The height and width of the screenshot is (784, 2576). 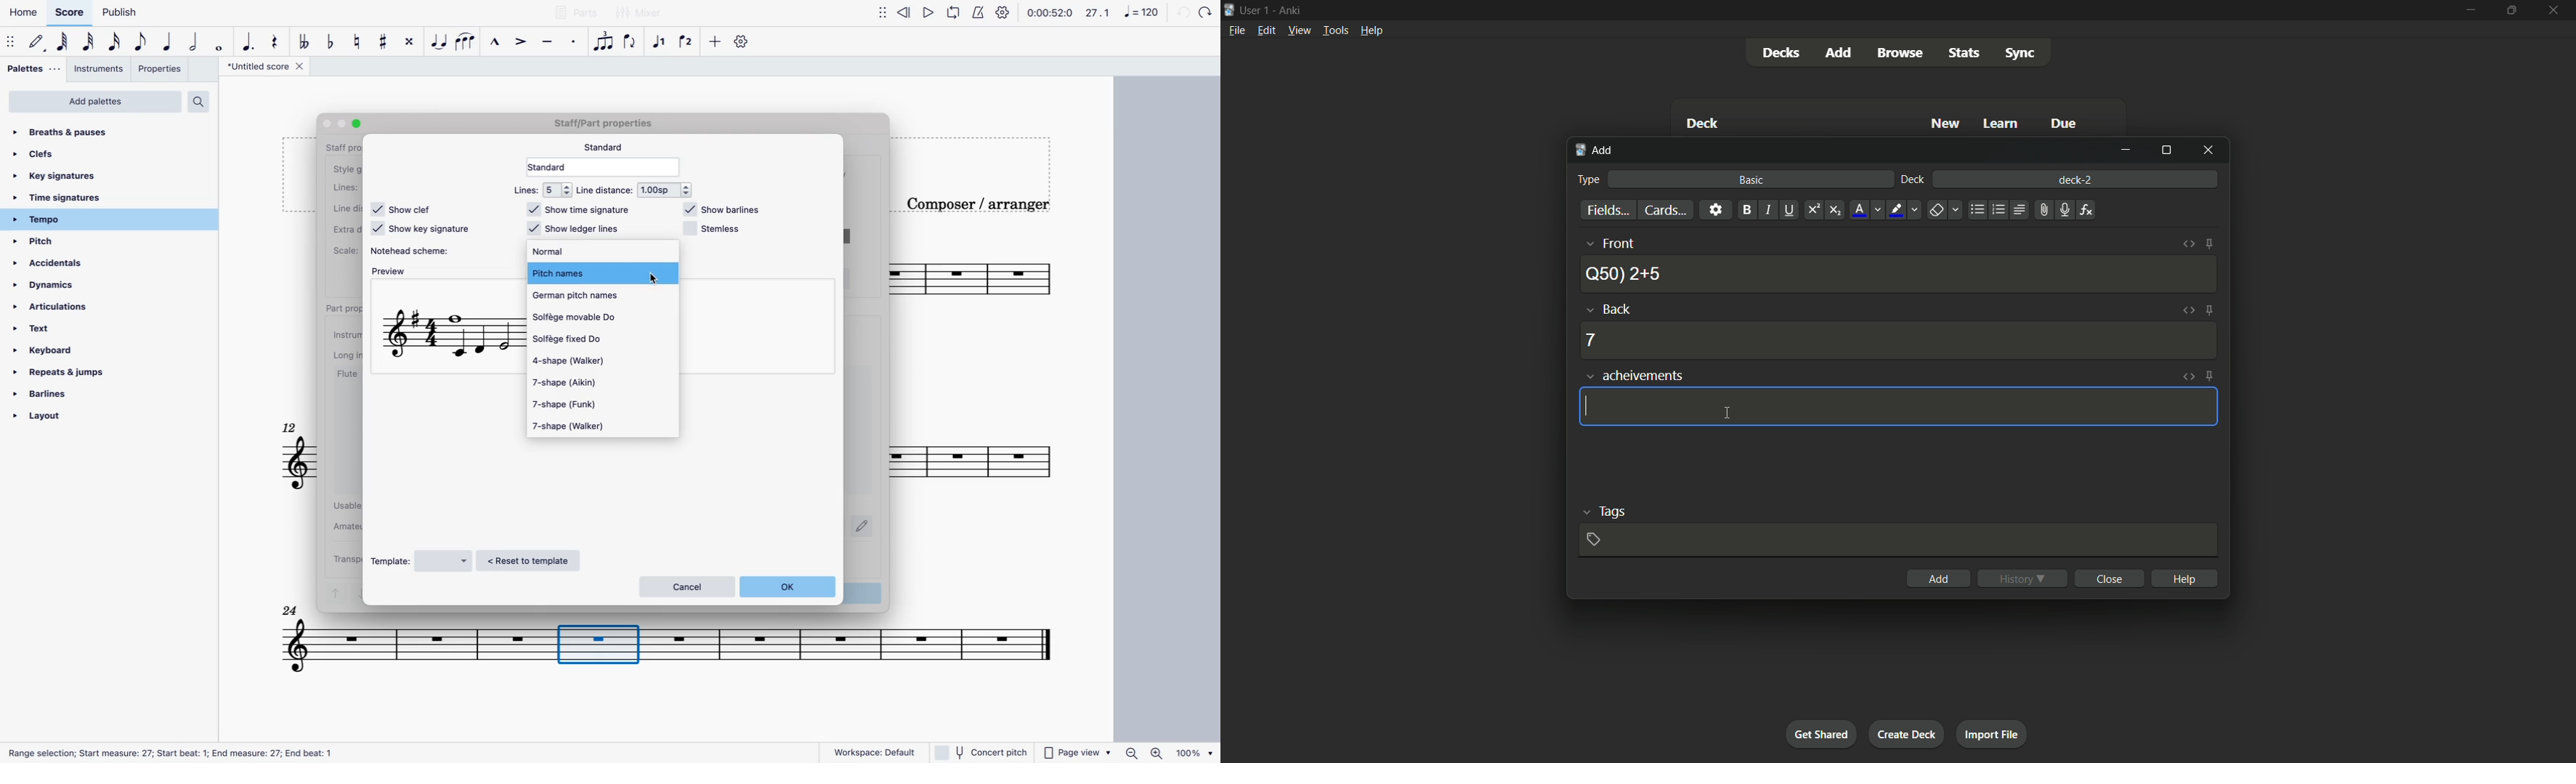 I want to click on user 1, so click(x=1256, y=11).